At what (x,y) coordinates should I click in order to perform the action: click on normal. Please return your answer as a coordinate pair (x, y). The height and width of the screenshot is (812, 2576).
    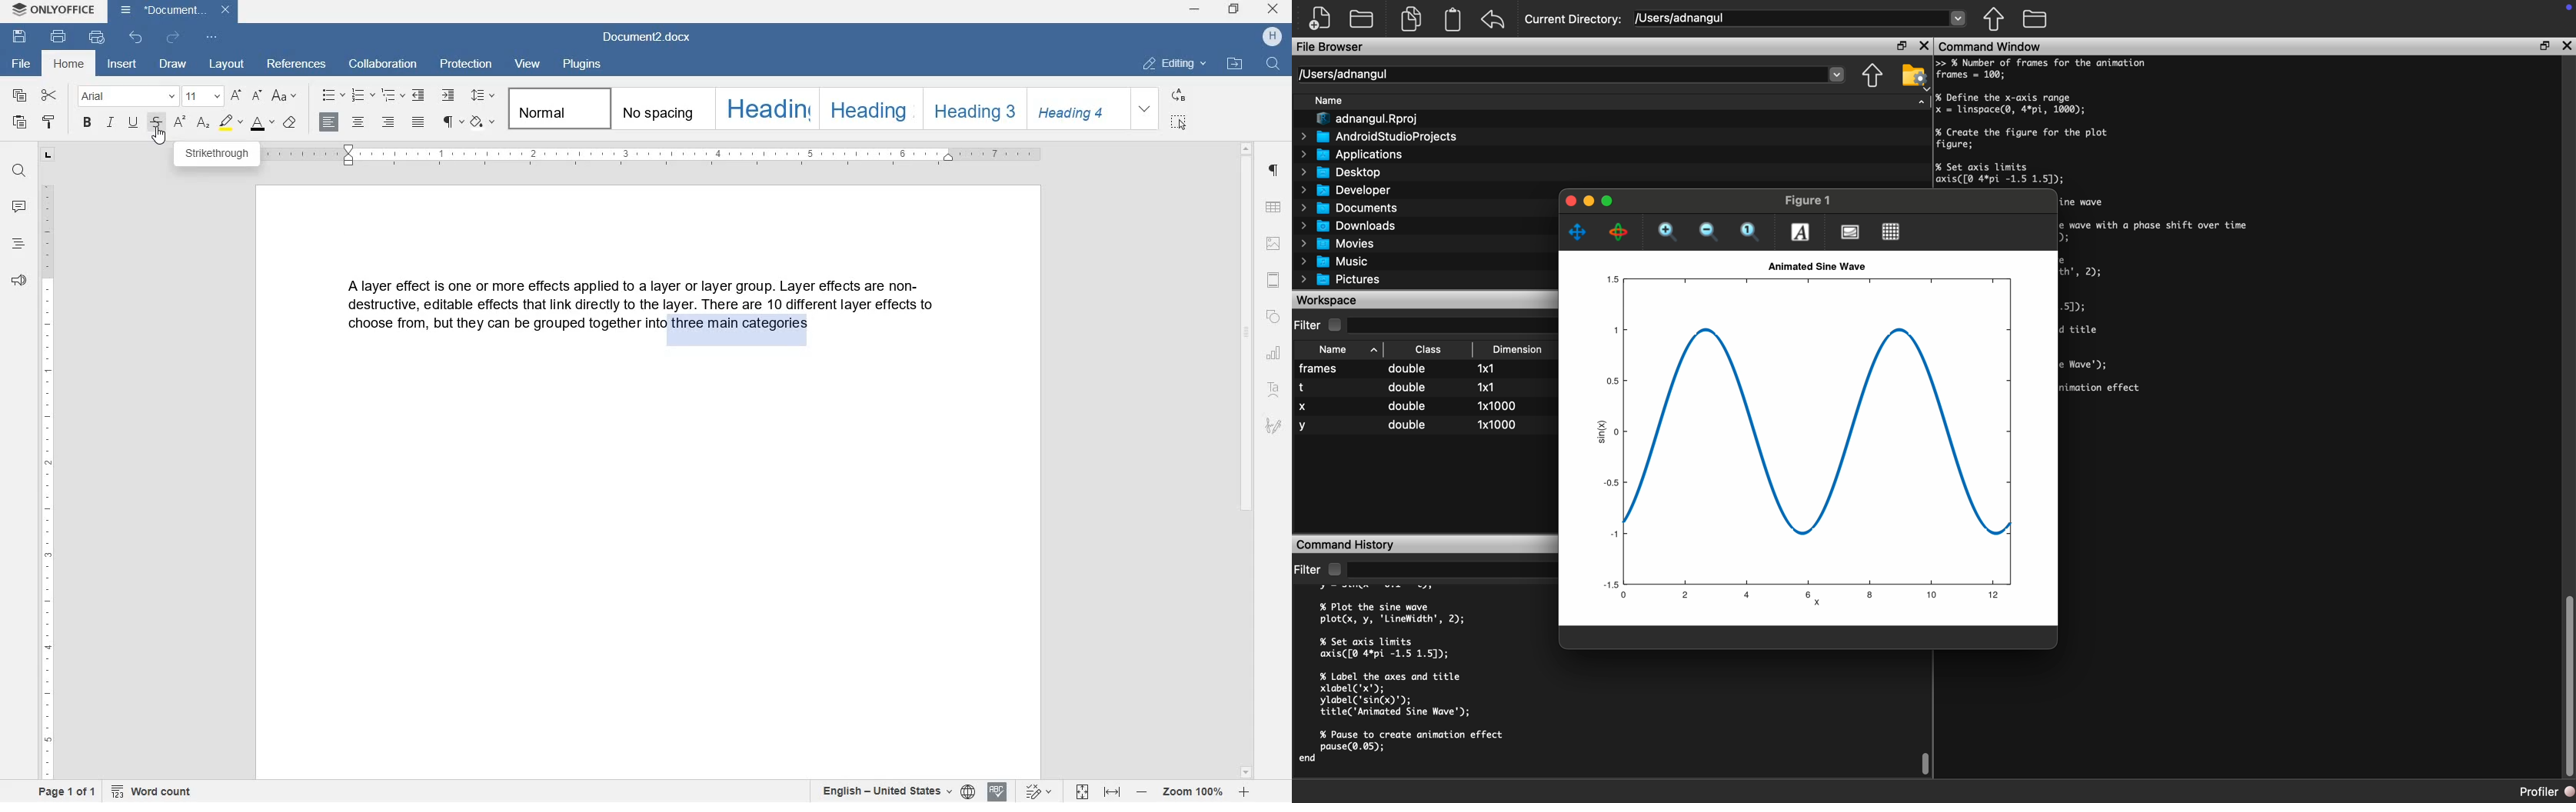
    Looking at the image, I should click on (556, 108).